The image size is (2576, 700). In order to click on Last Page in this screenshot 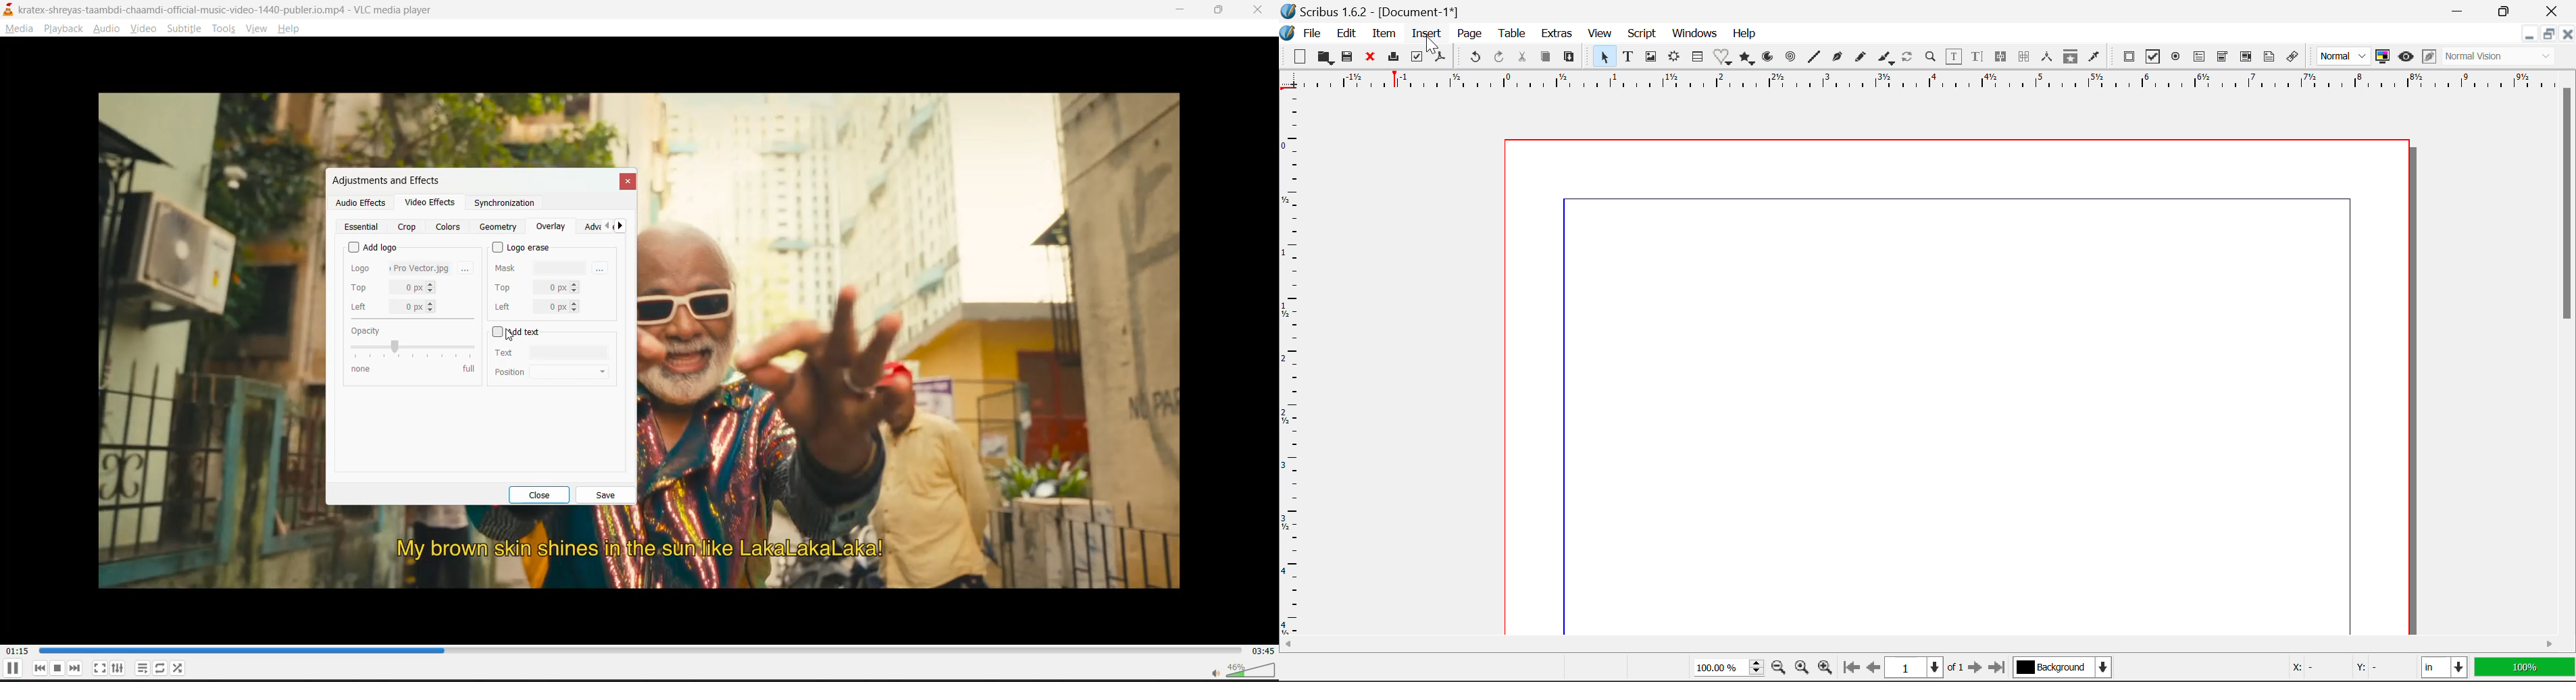, I will do `click(1999, 668)`.